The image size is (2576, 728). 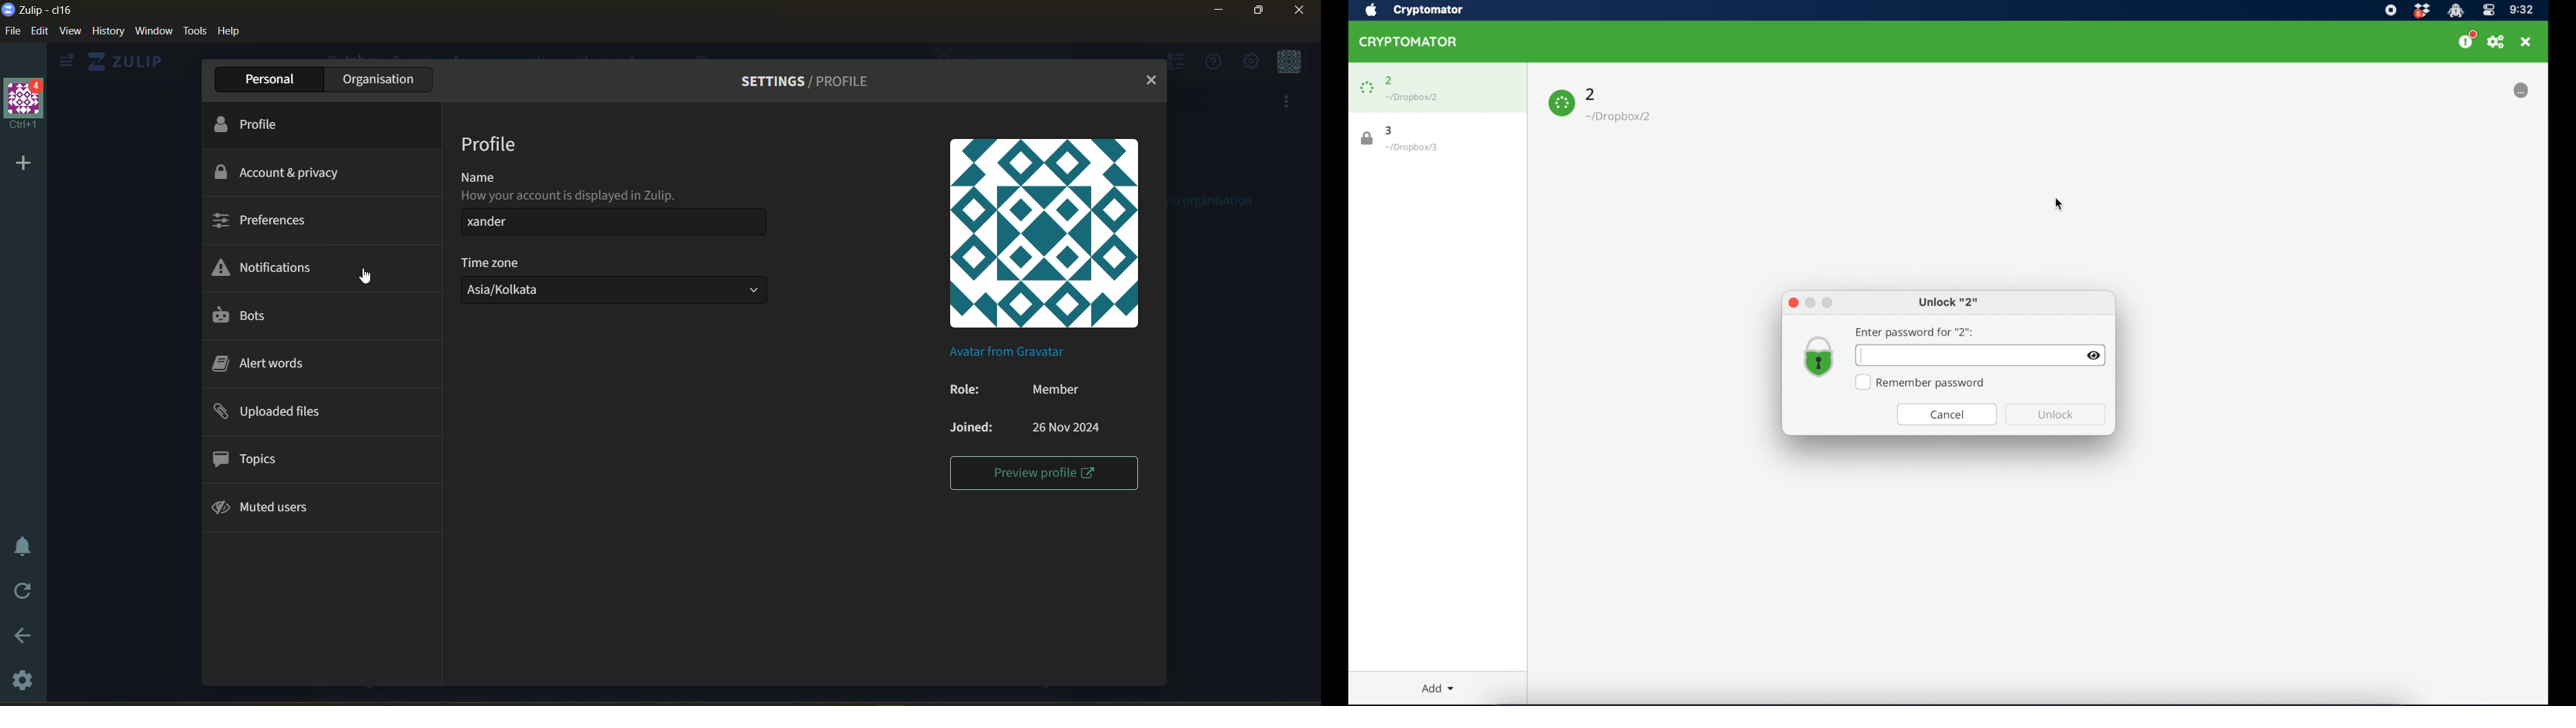 I want to click on role, so click(x=1014, y=389).